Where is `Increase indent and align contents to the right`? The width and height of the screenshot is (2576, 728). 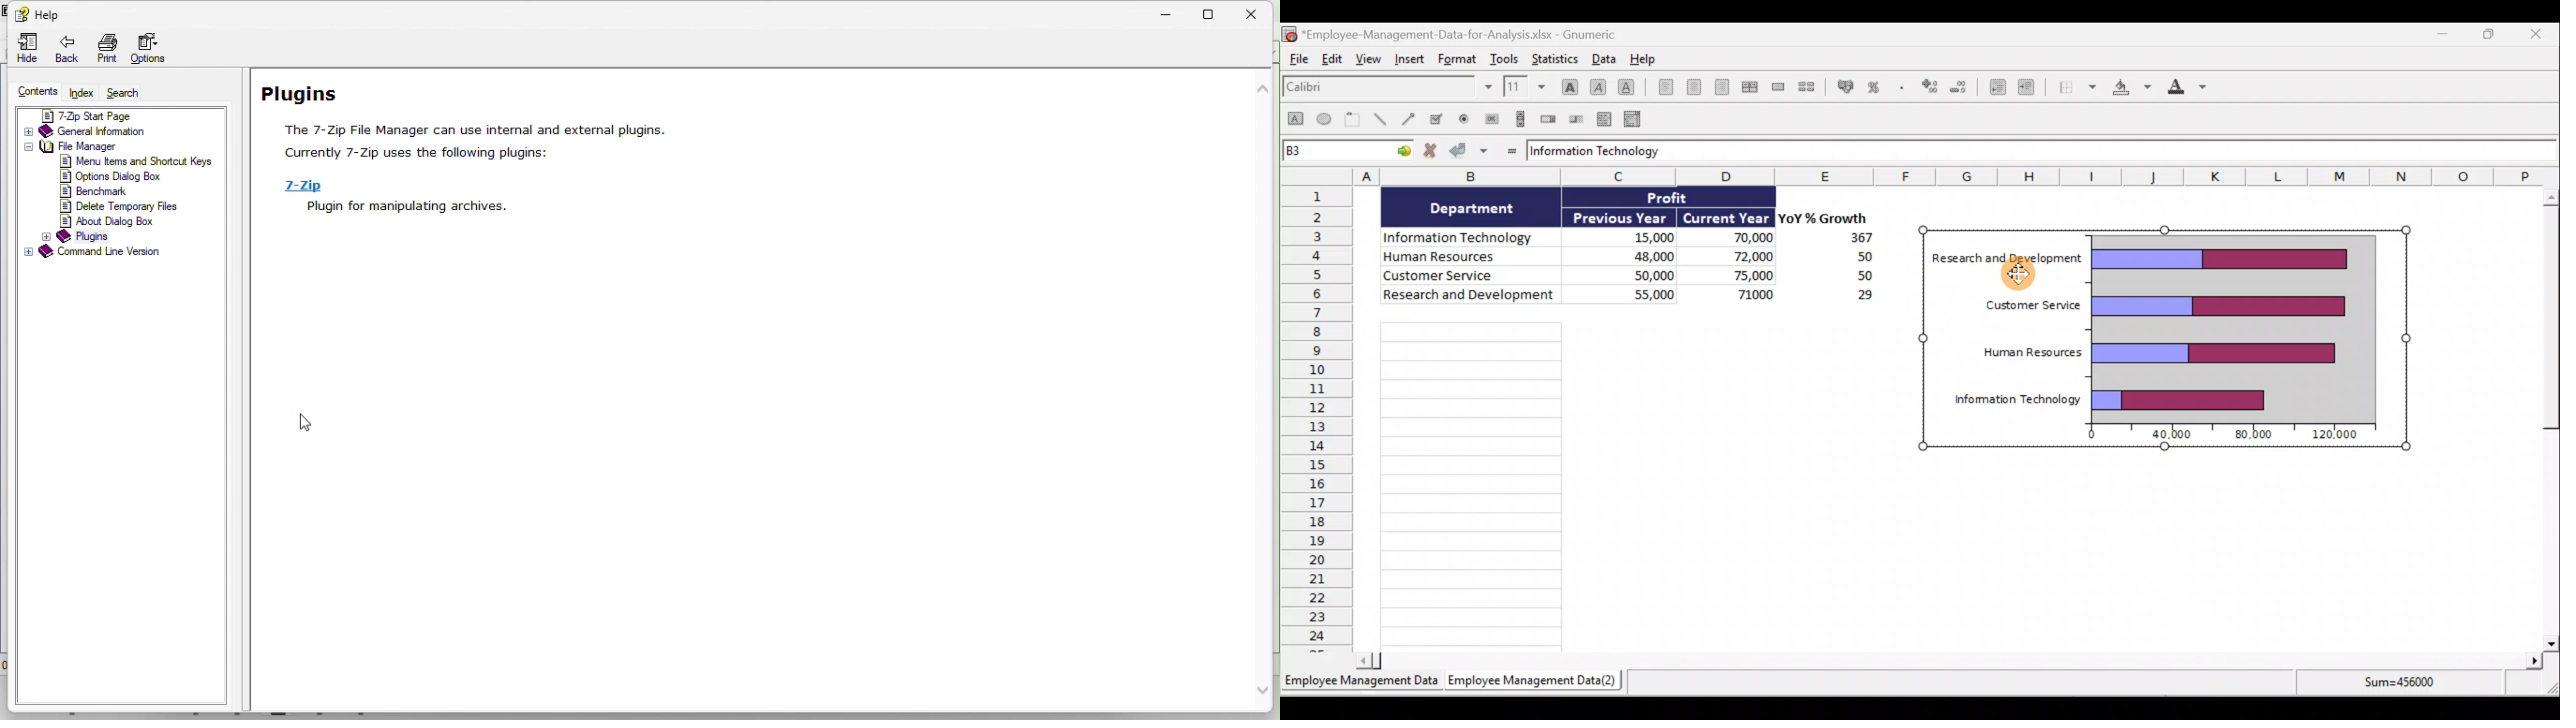 Increase indent and align contents to the right is located at coordinates (2029, 88).